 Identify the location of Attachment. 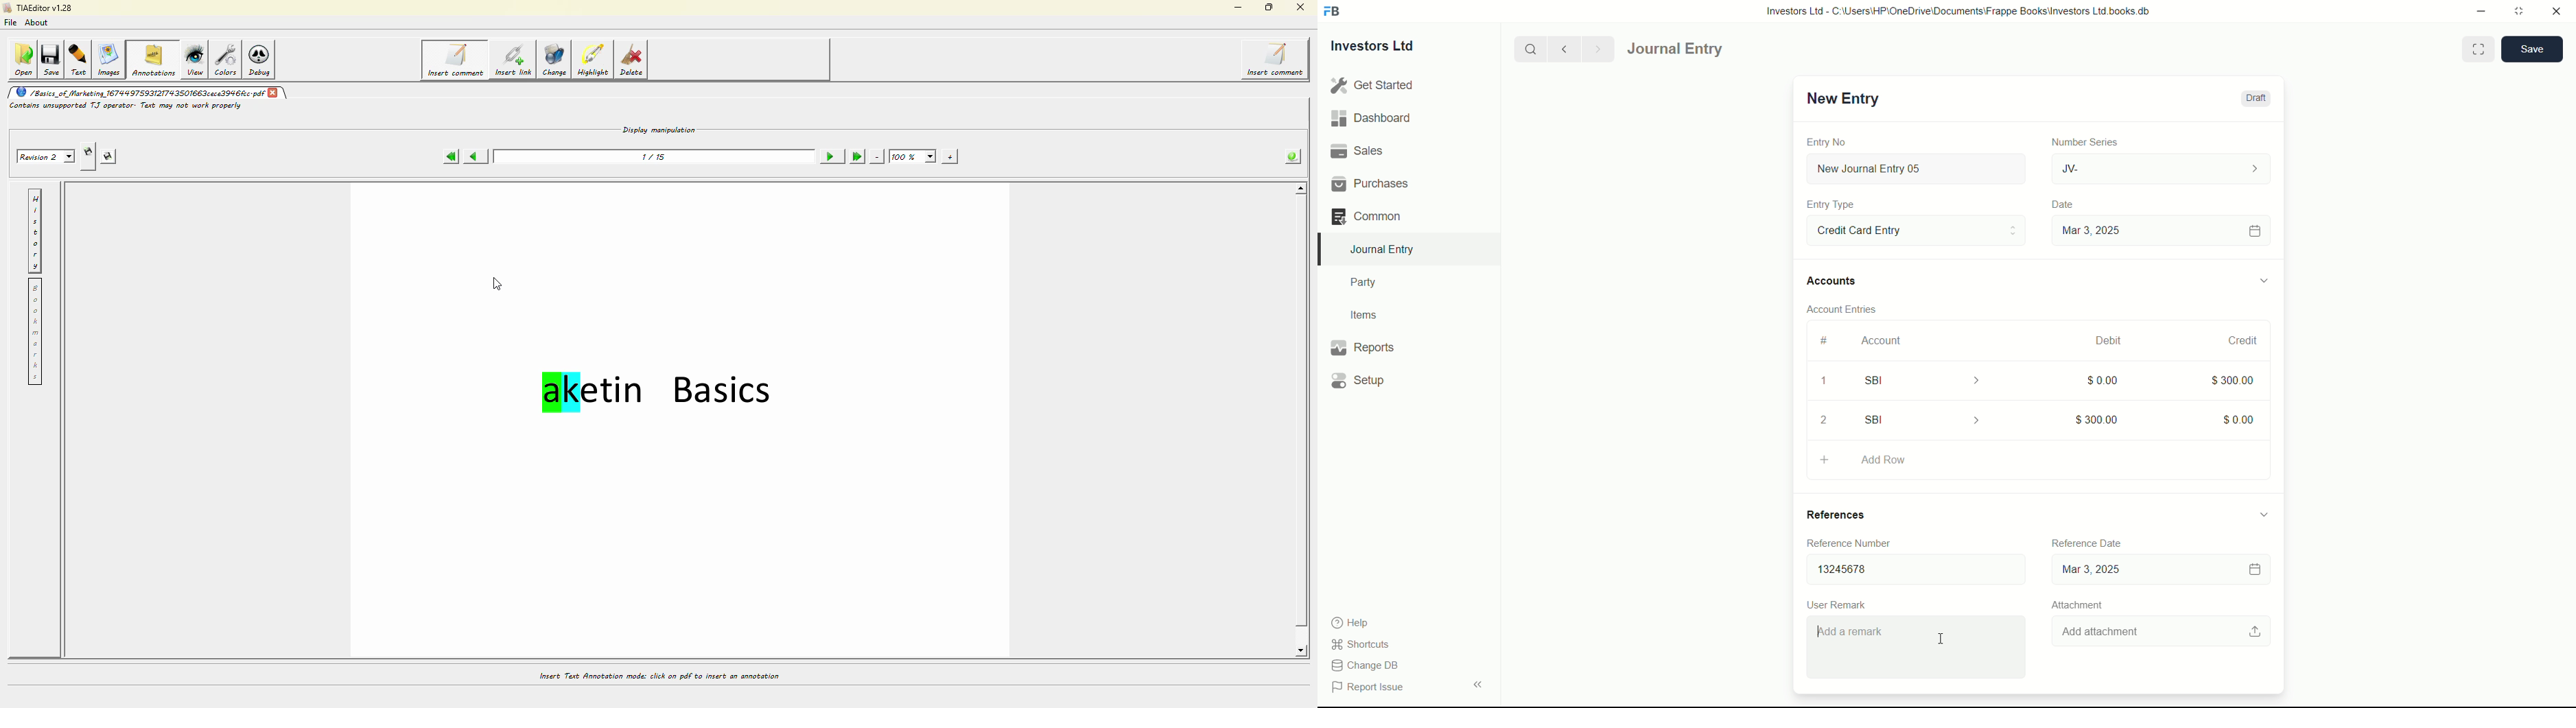
(2077, 604).